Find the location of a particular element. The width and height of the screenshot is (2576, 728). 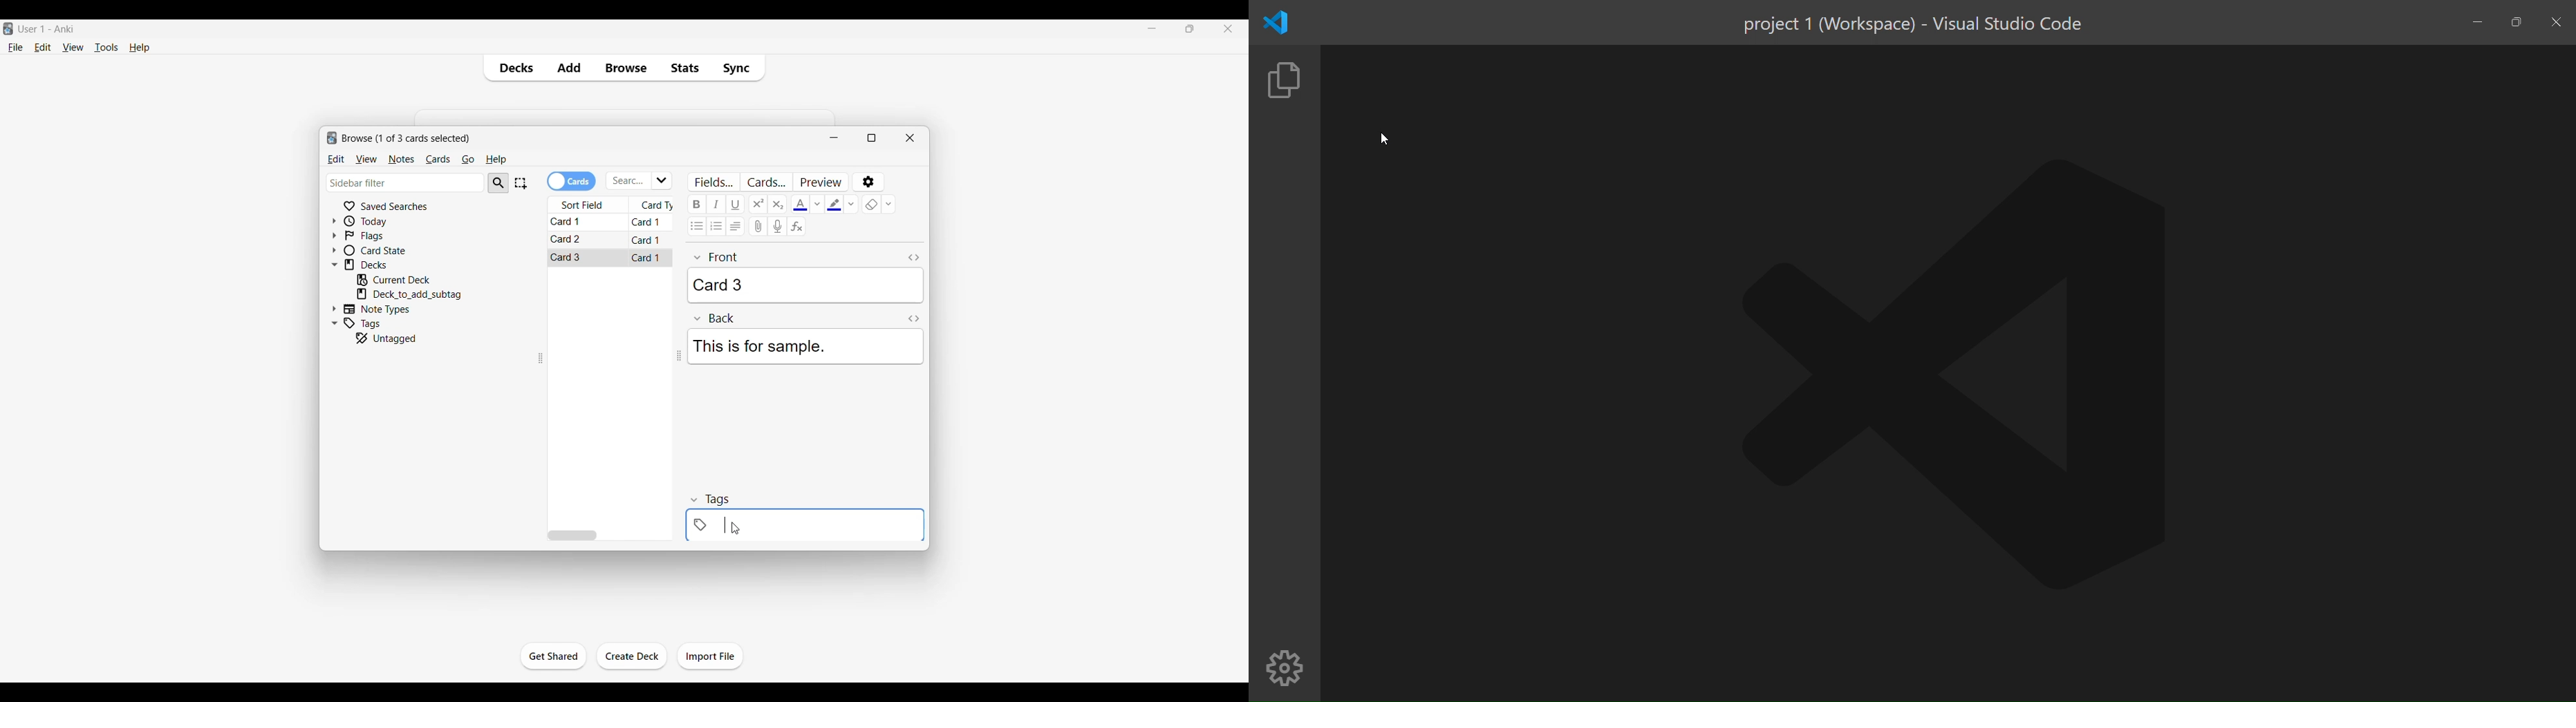

Ordered list is located at coordinates (715, 226).